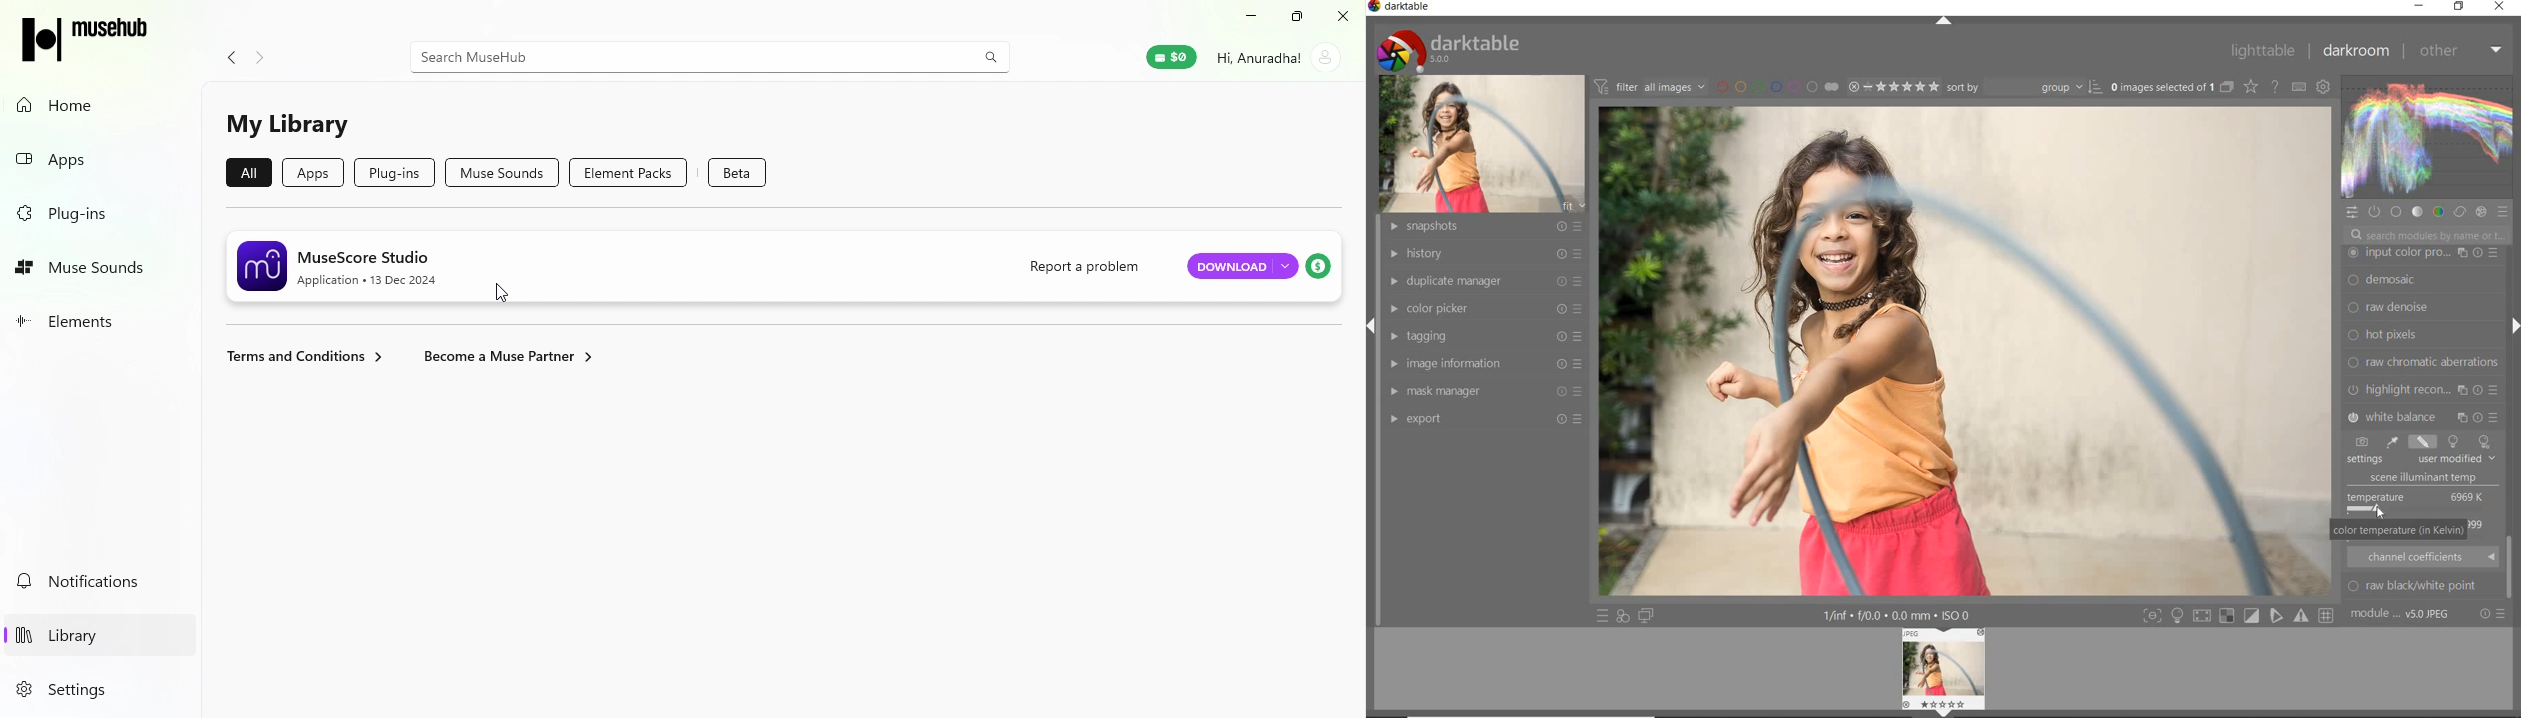 The width and height of the screenshot is (2548, 728). I want to click on expand/collapse, so click(2511, 329).